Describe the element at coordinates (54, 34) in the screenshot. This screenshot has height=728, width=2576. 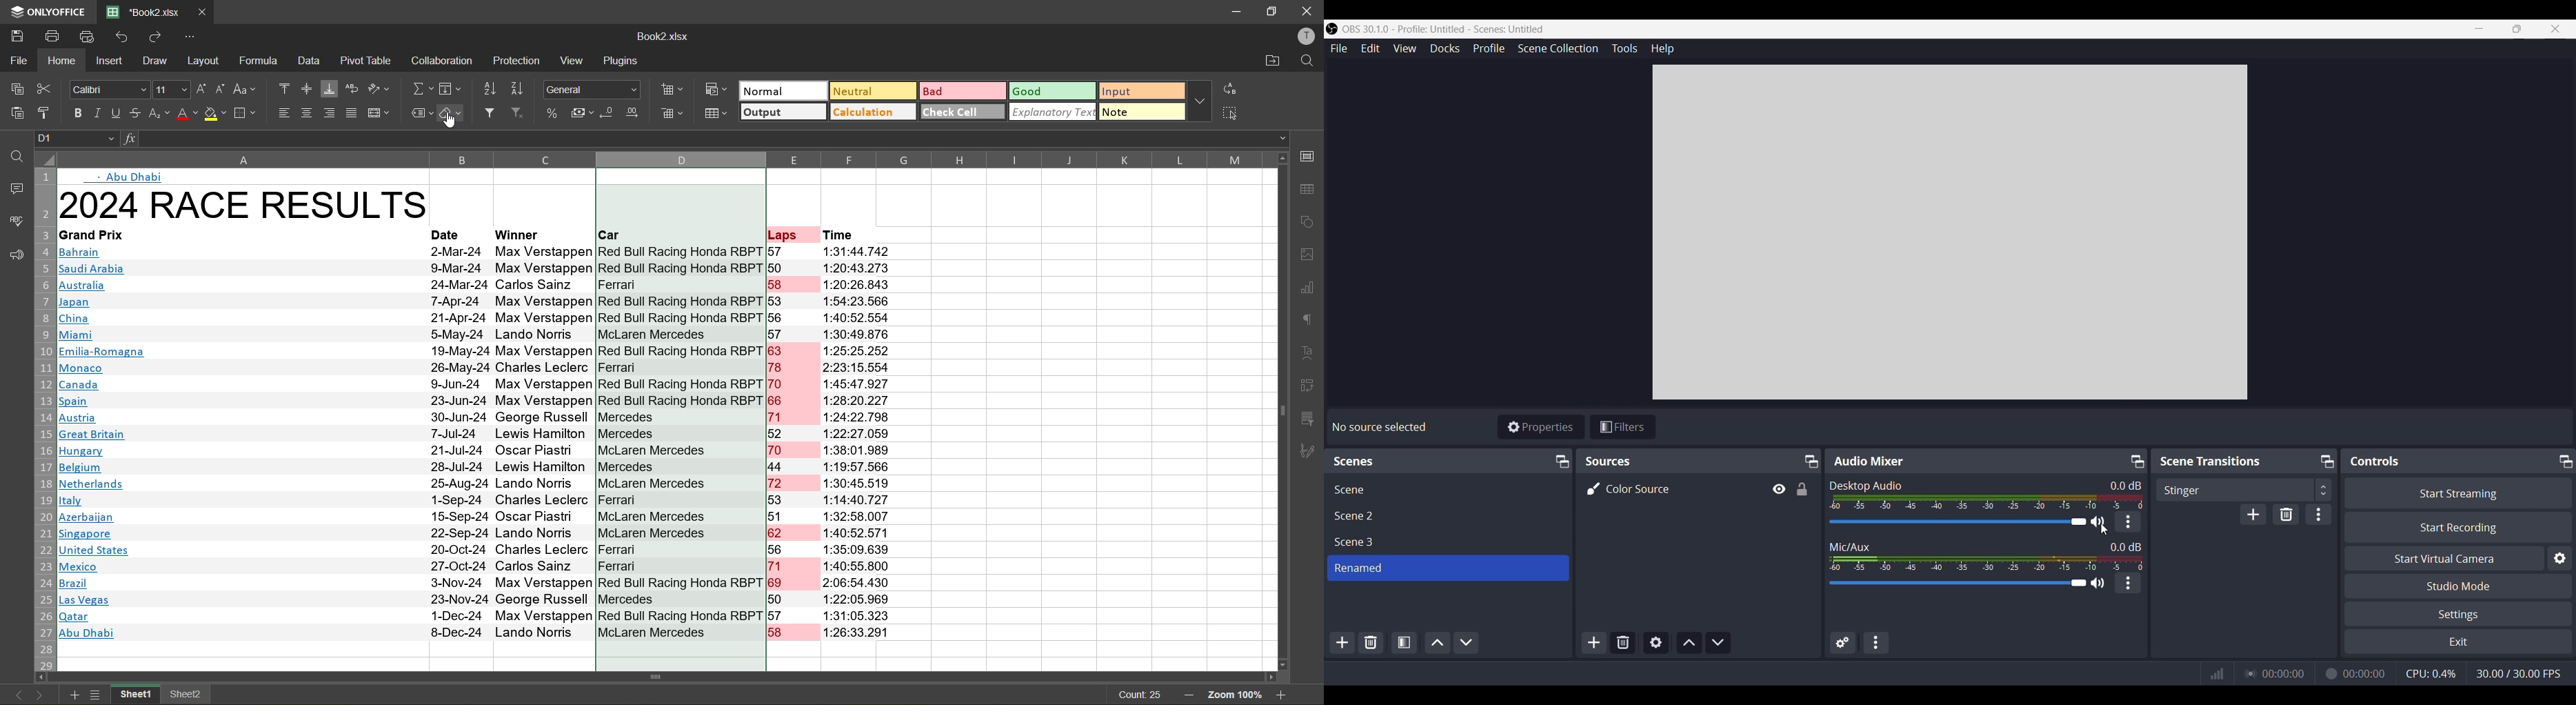
I see `print` at that location.